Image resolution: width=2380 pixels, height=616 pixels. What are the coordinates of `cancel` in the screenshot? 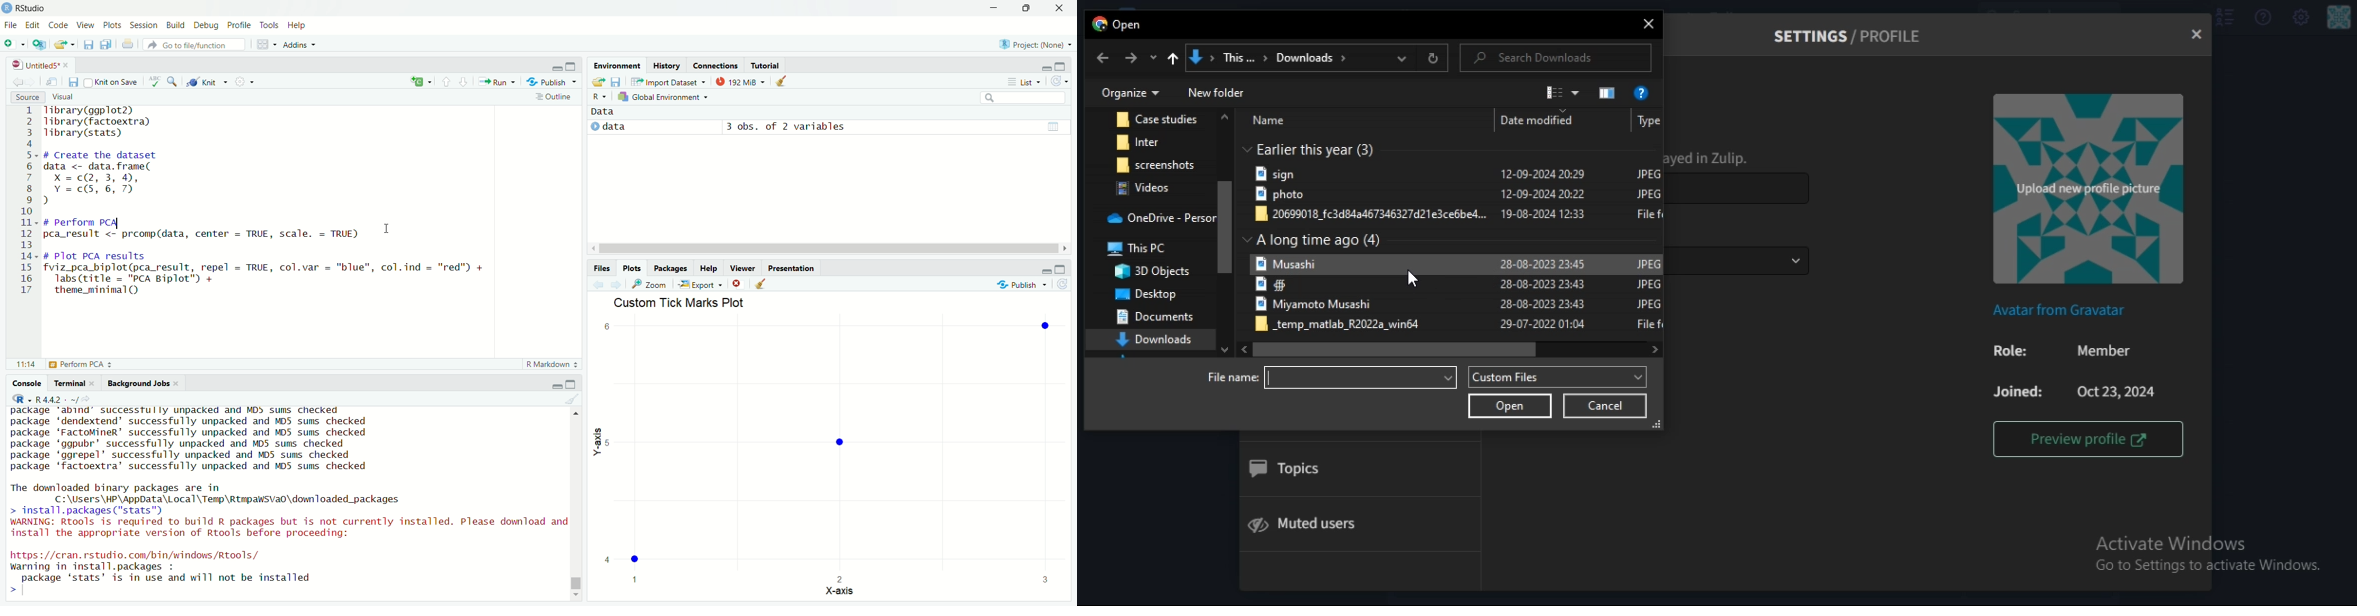 It's located at (1605, 406).